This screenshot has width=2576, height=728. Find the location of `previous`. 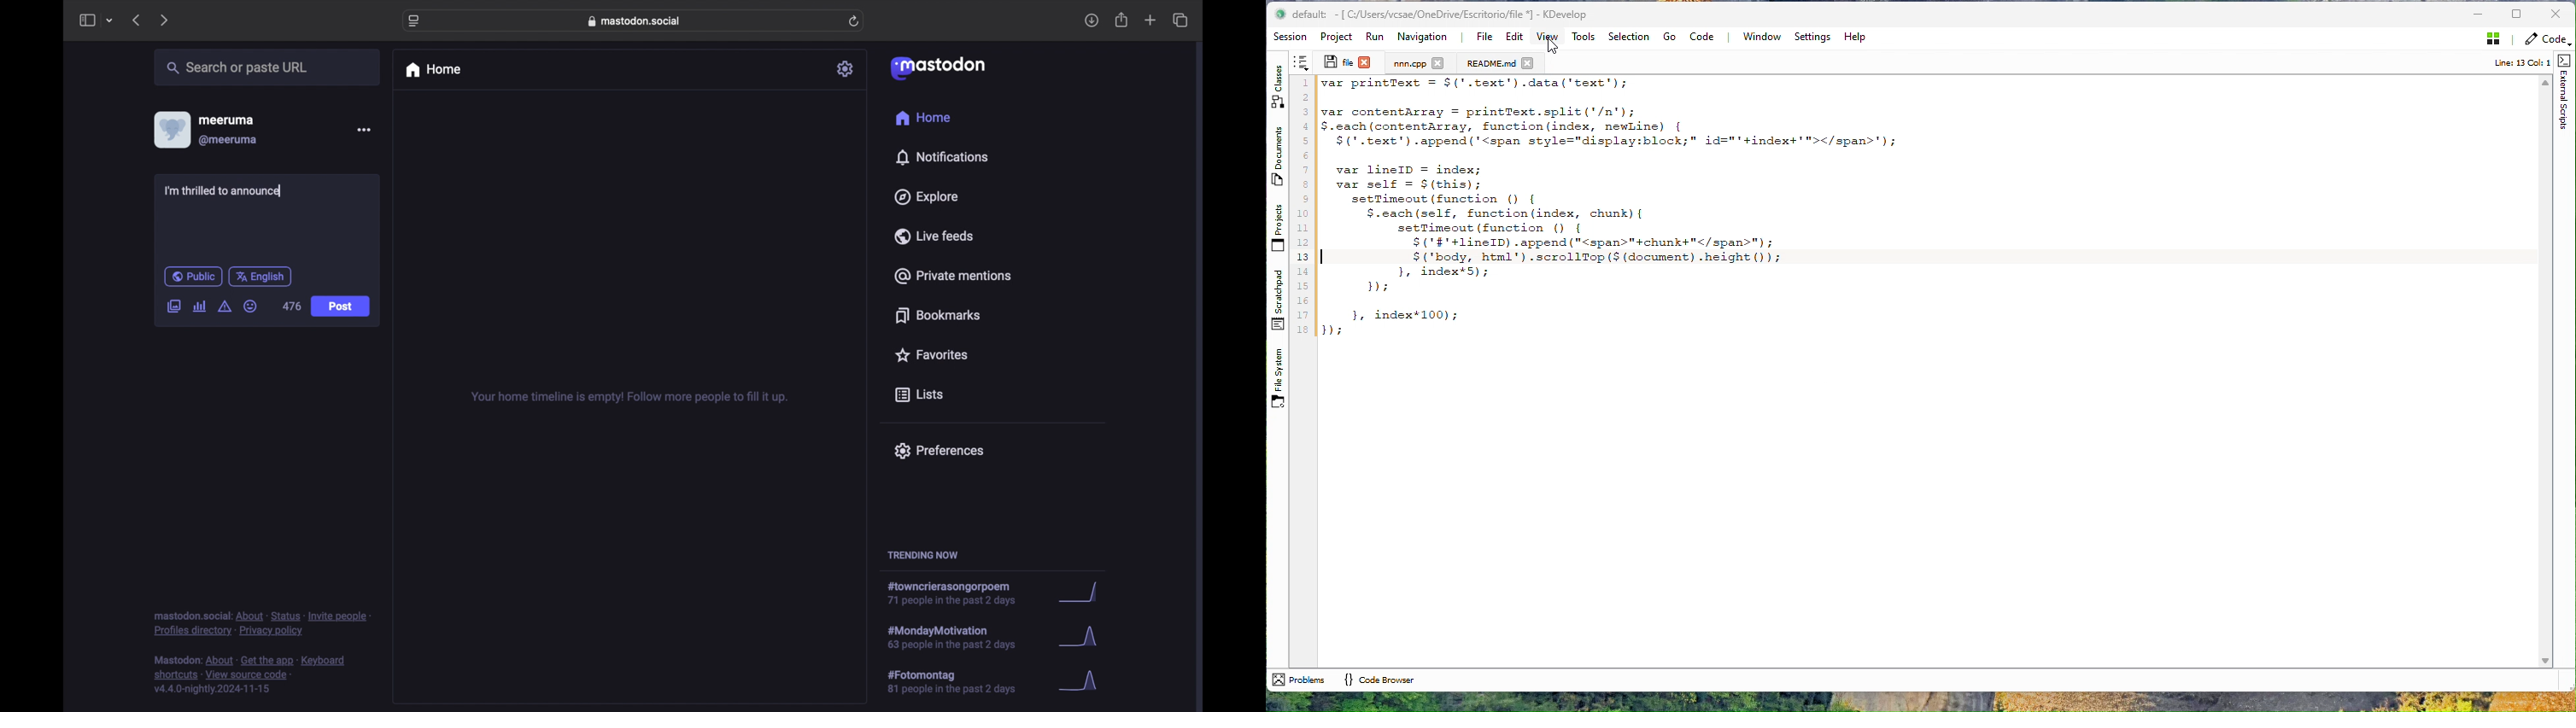

previous is located at coordinates (136, 20).